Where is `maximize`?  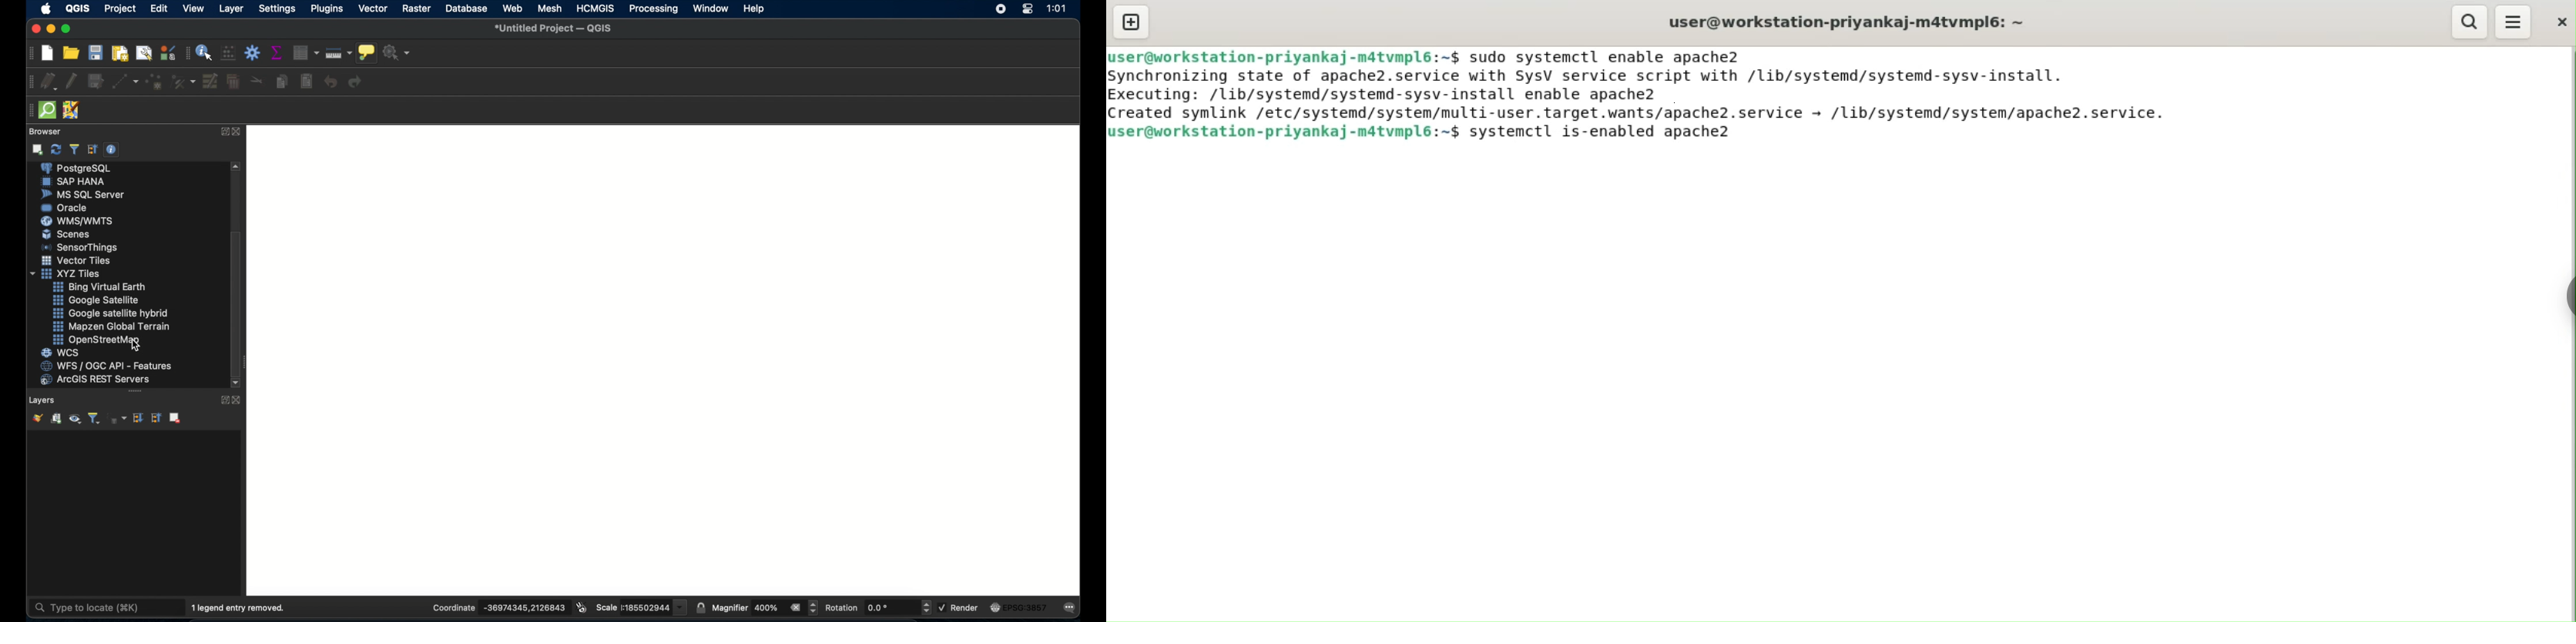 maximize is located at coordinates (67, 29).